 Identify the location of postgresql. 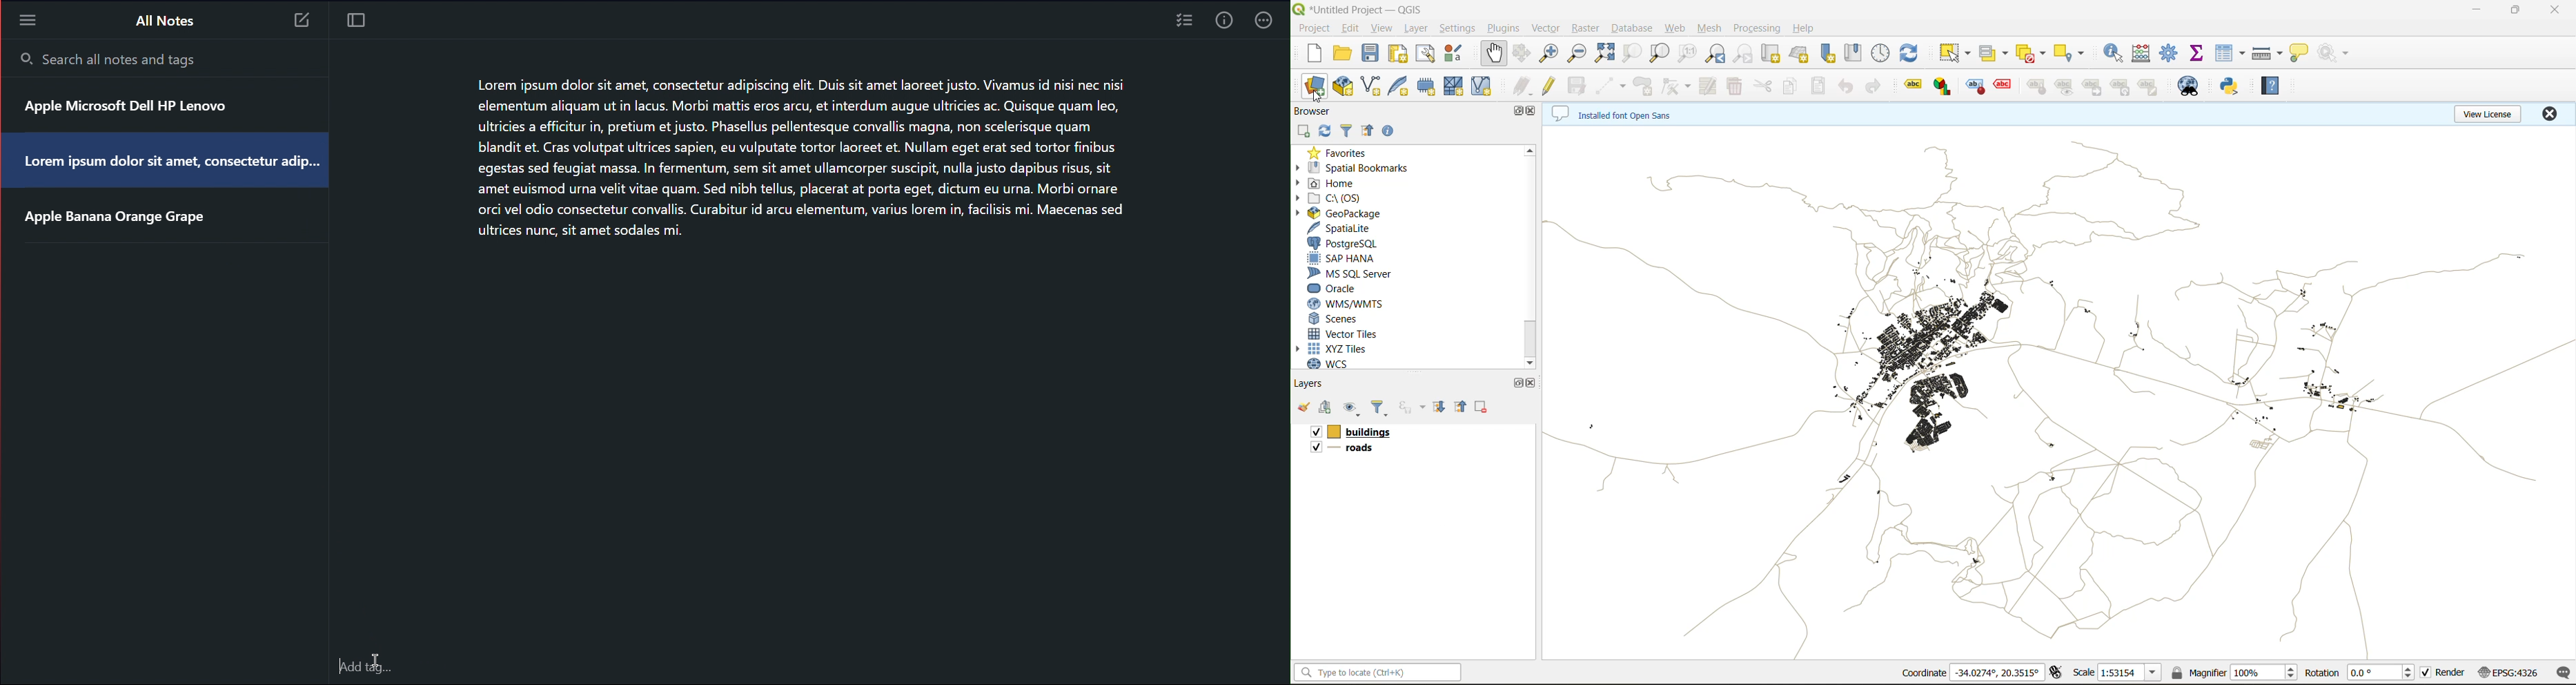
(1343, 244).